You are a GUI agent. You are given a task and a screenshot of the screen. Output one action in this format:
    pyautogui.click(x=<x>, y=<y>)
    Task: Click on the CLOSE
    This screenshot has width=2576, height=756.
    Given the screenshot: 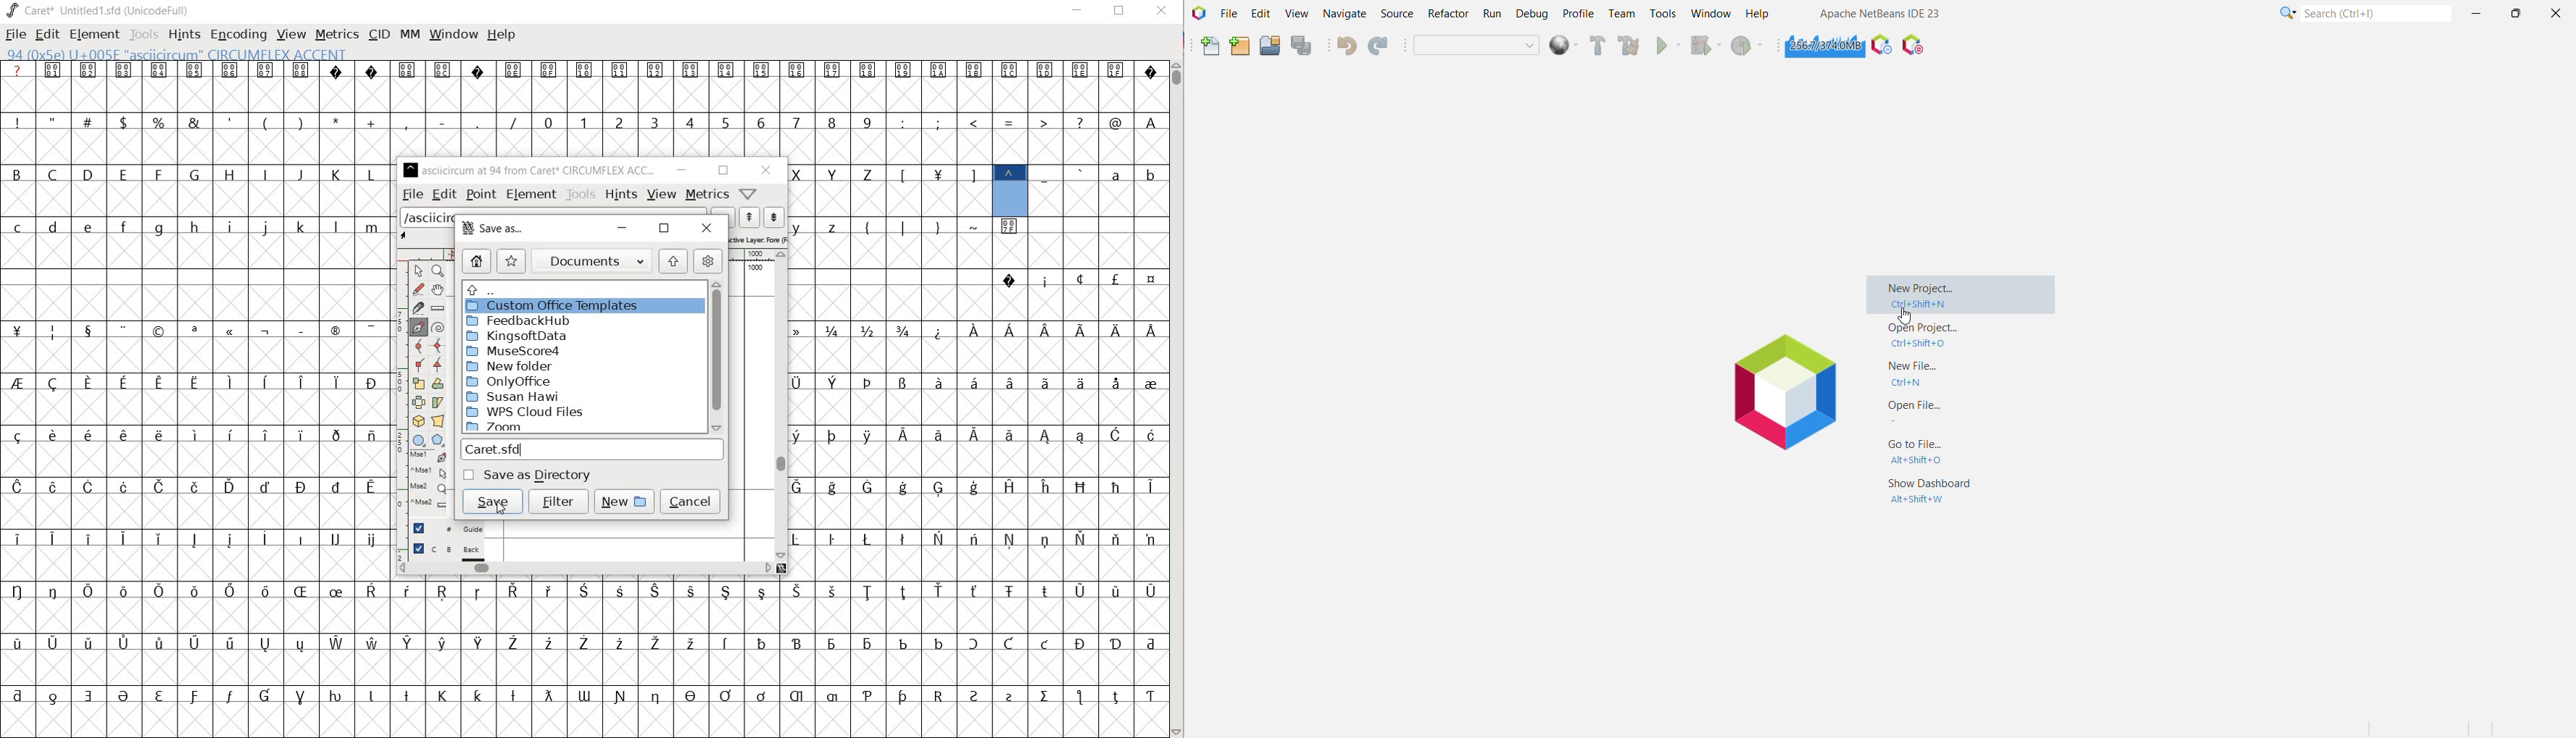 What is the action you would take?
    pyautogui.click(x=1160, y=12)
    